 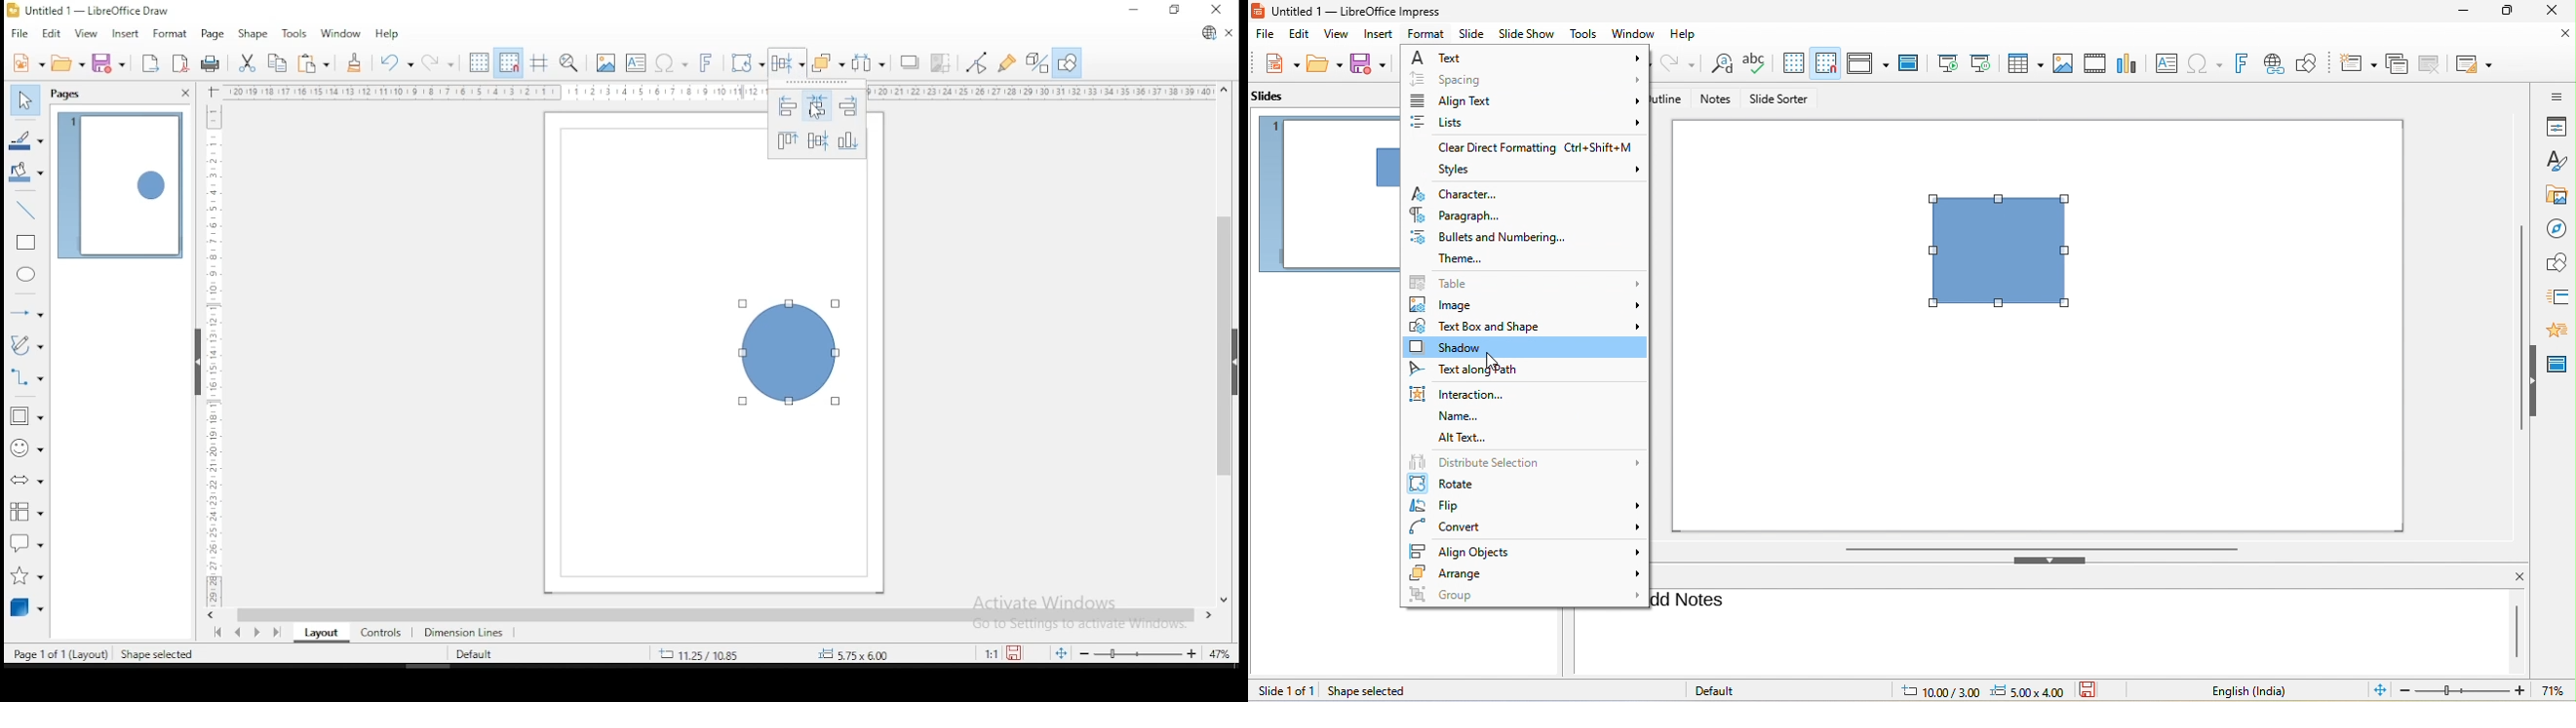 What do you see at coordinates (1720, 66) in the screenshot?
I see `find and replace` at bounding box center [1720, 66].